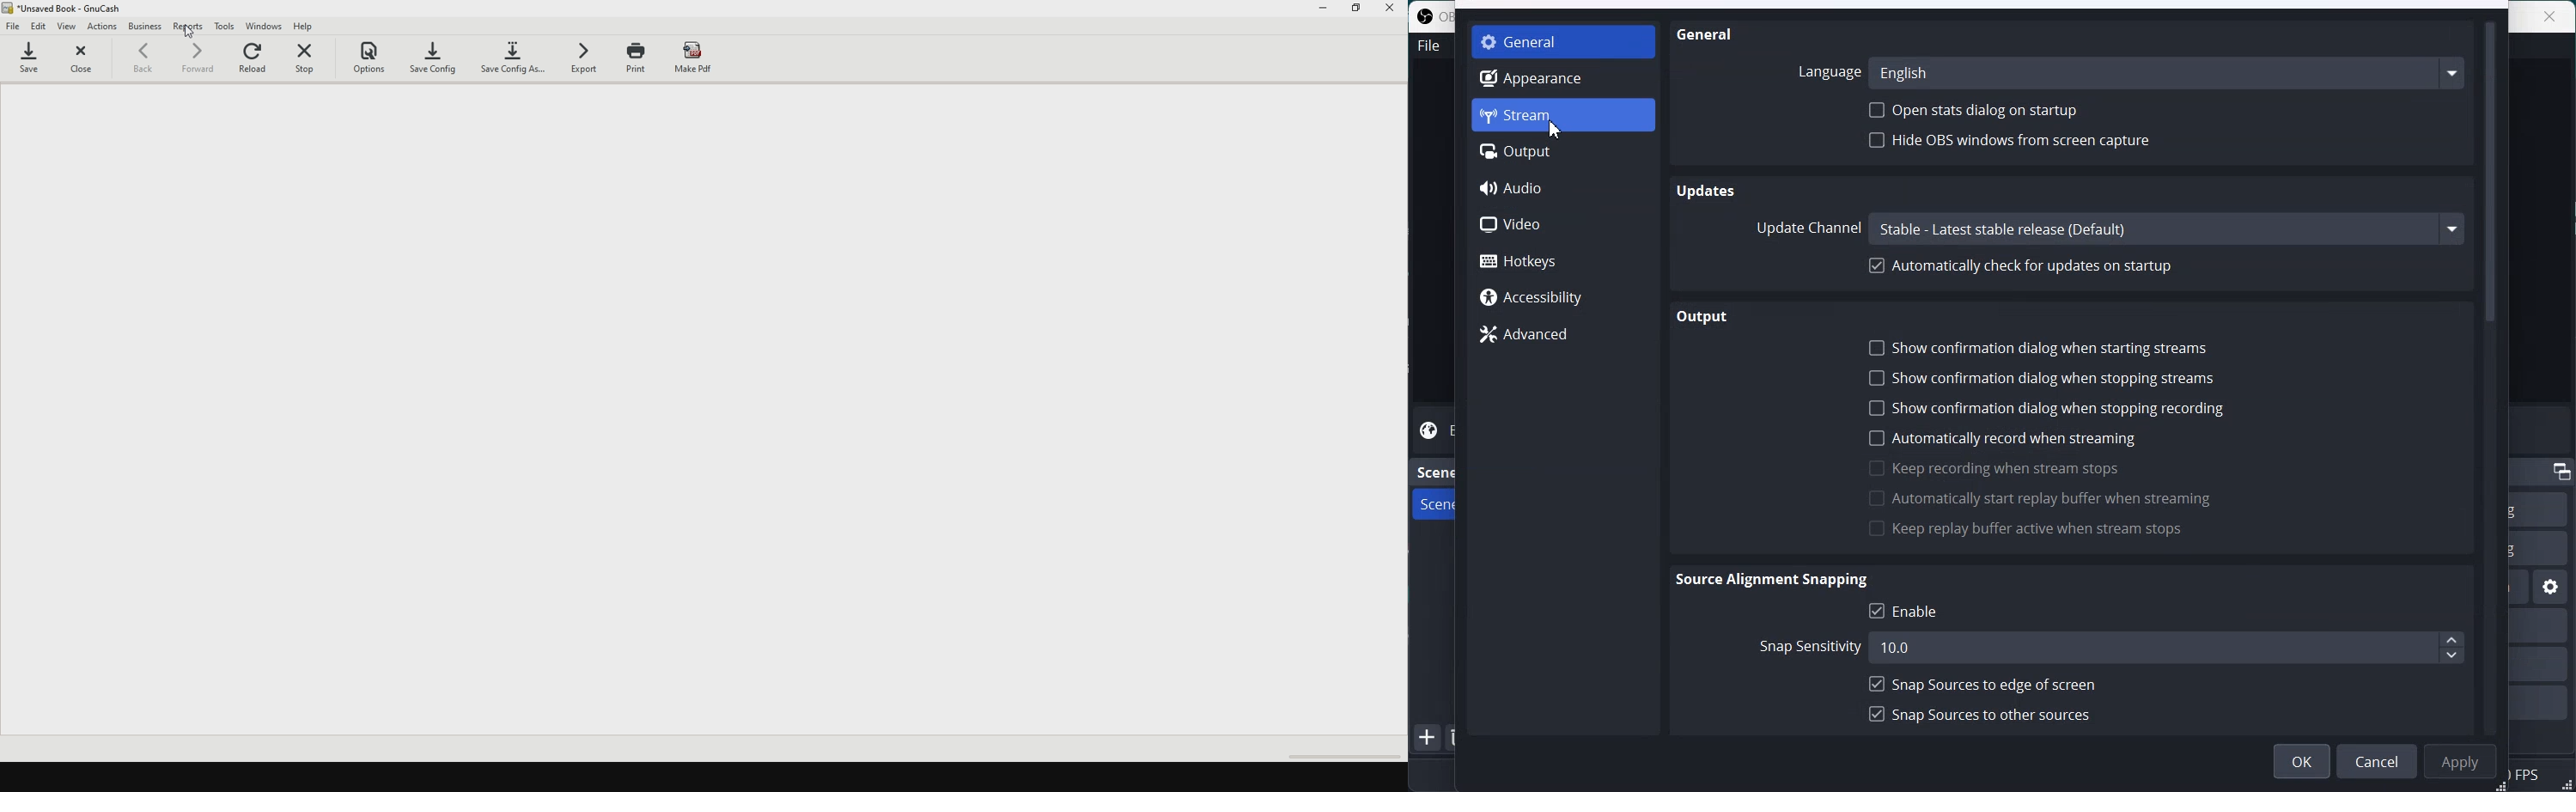  What do you see at coordinates (312, 58) in the screenshot?
I see `stop` at bounding box center [312, 58].